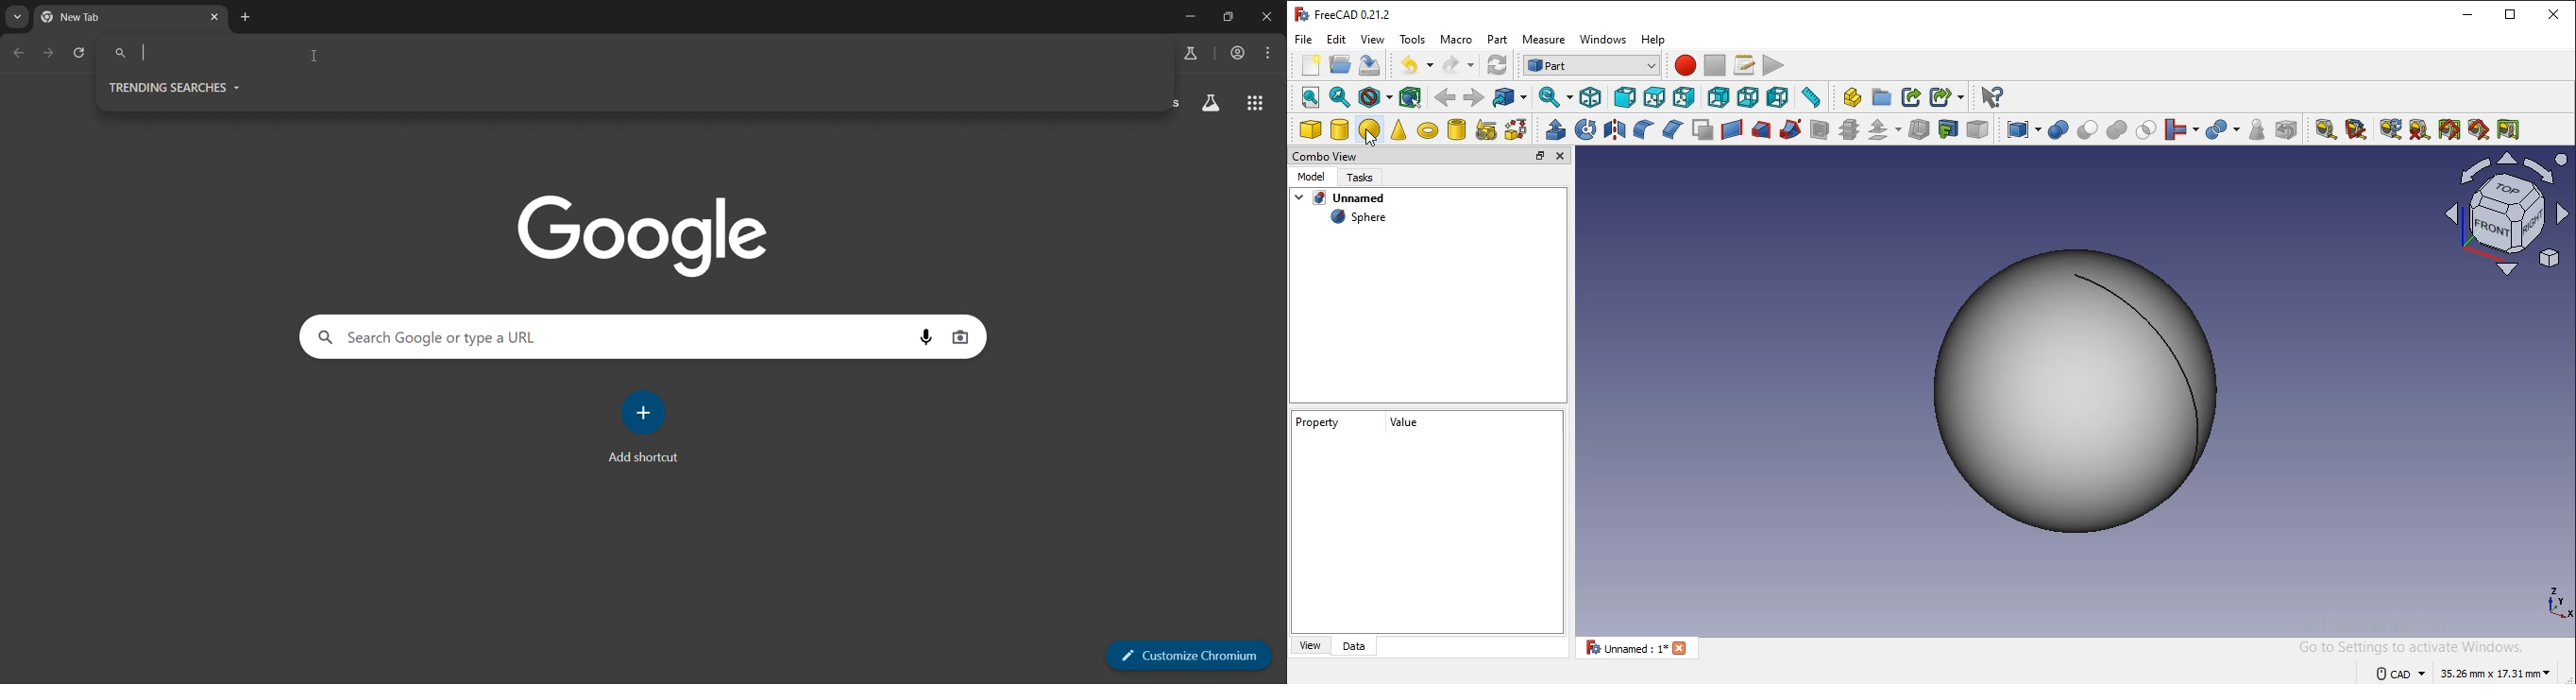  I want to click on macro, so click(1456, 40).